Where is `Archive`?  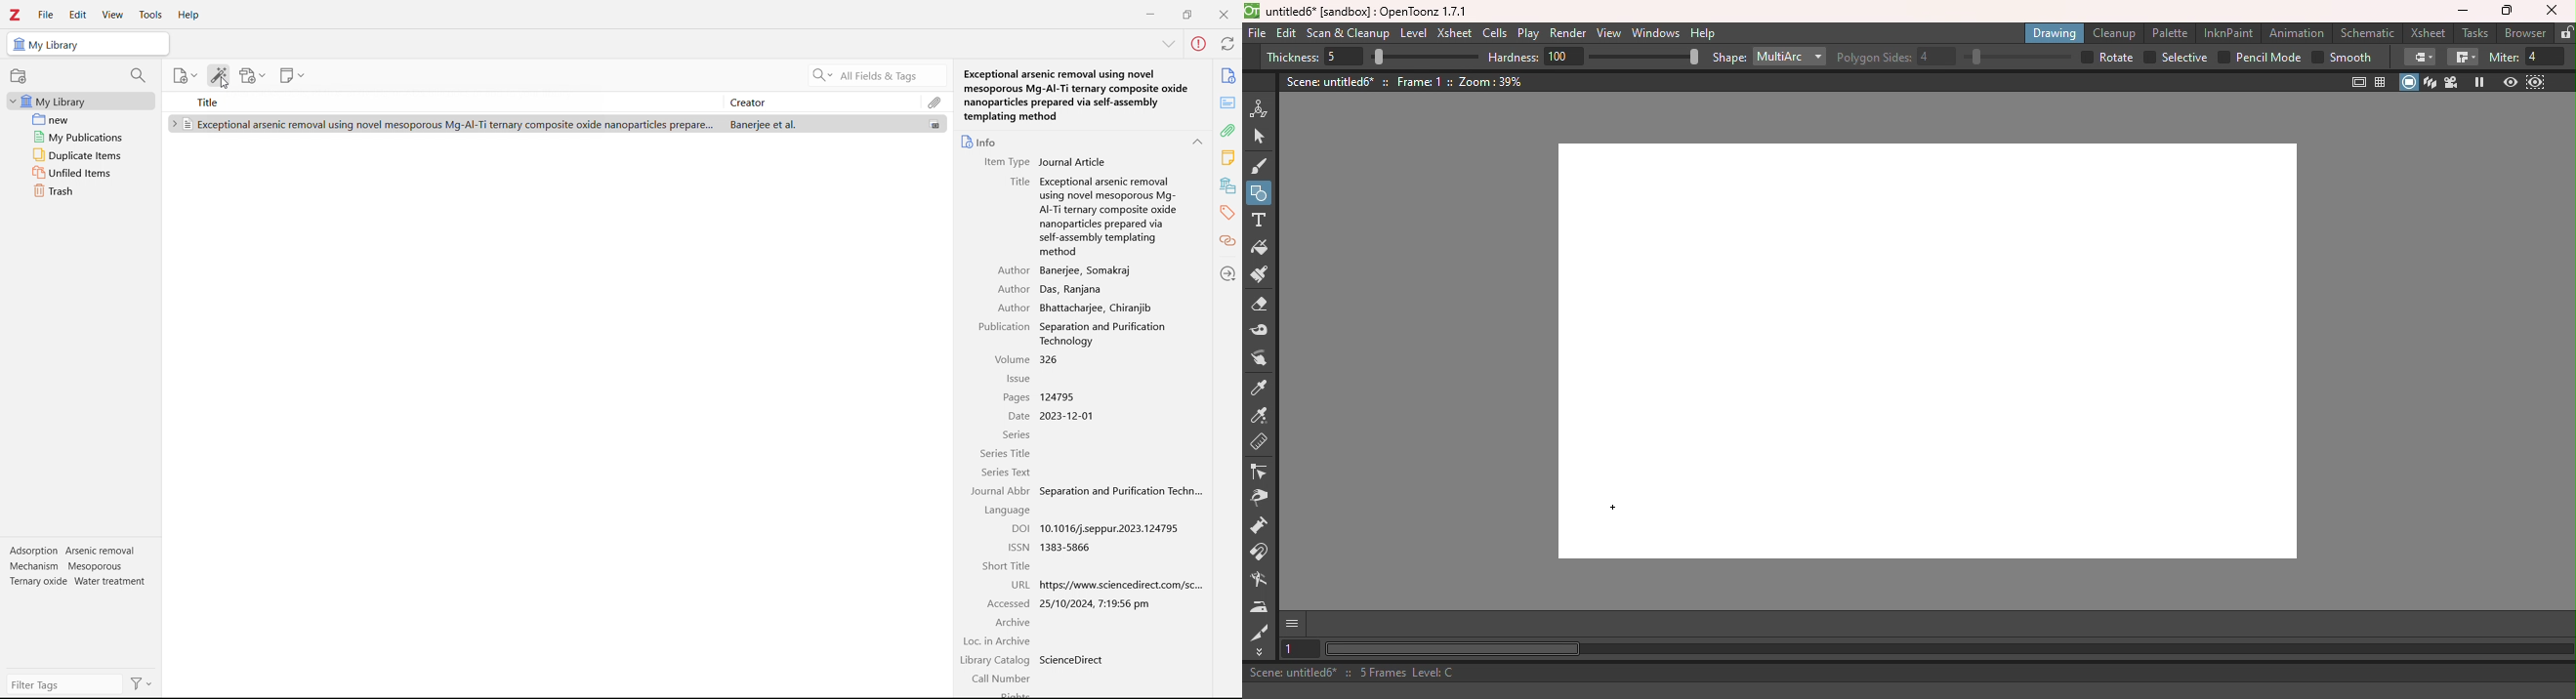 Archive is located at coordinates (1013, 623).